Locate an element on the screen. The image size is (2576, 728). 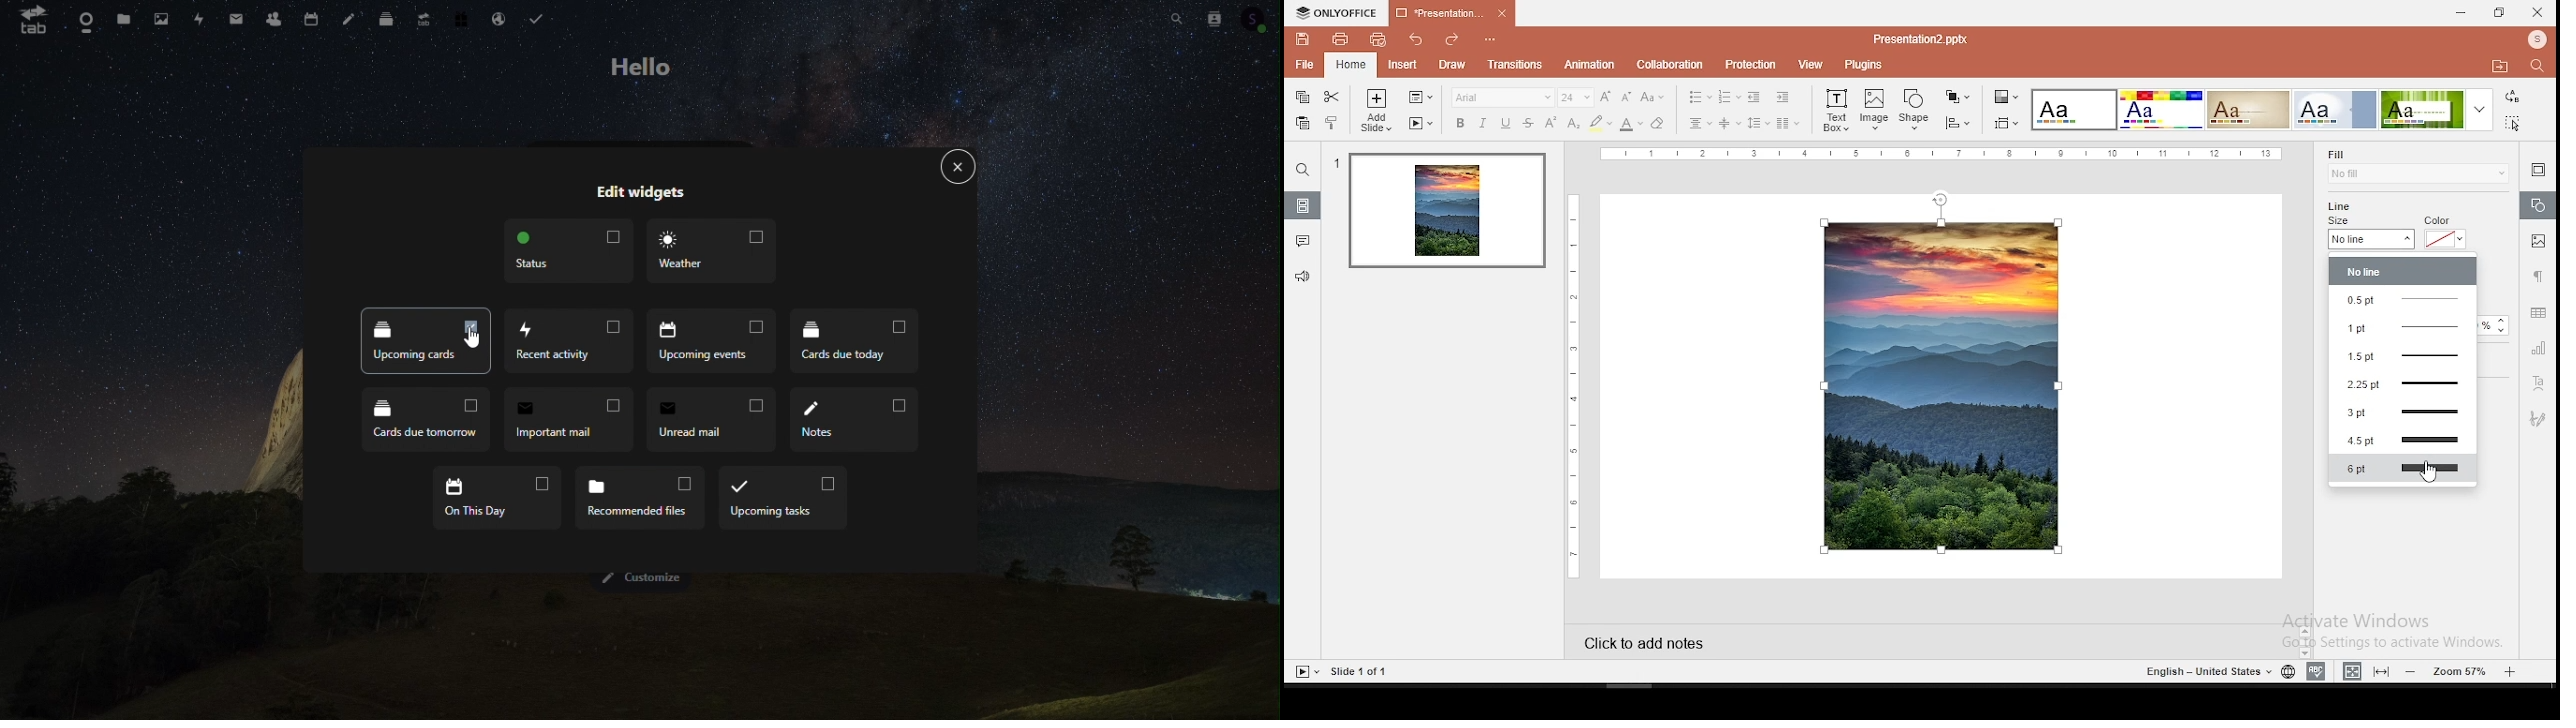
collaboration is located at coordinates (1673, 65).